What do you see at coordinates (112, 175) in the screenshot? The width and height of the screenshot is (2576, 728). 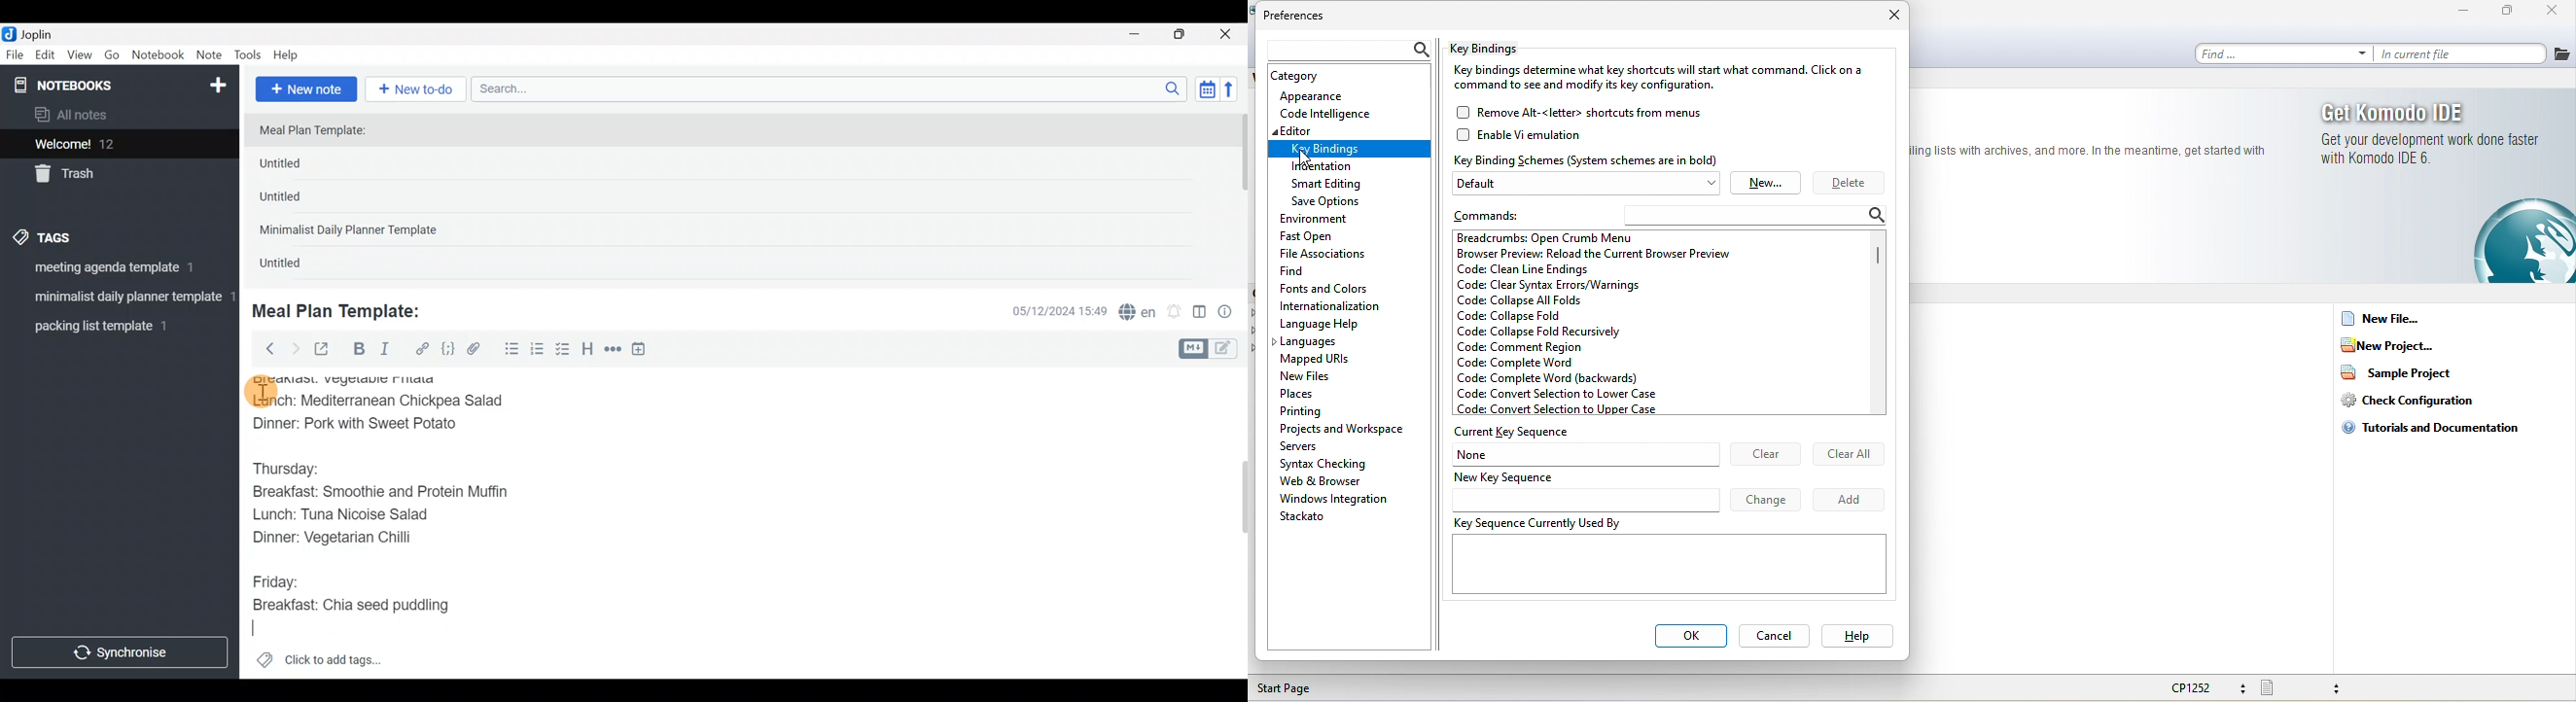 I see `Trash` at bounding box center [112, 175].